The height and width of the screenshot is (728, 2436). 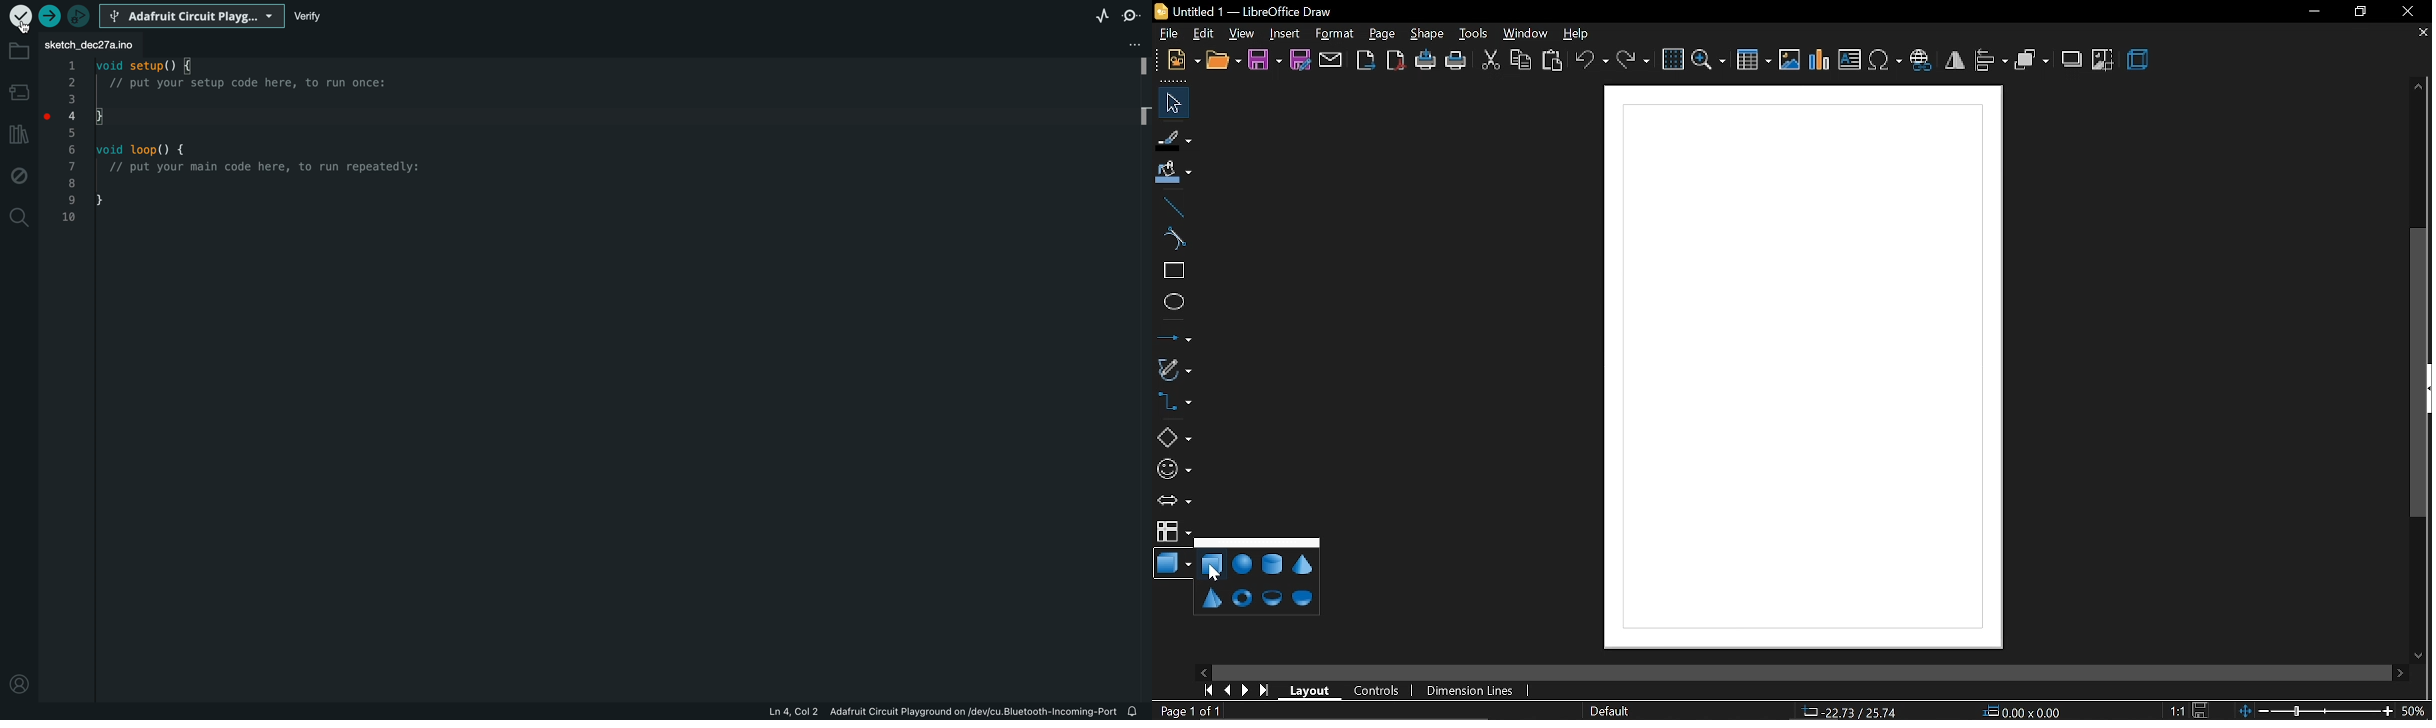 What do you see at coordinates (1242, 564) in the screenshot?
I see `sphere` at bounding box center [1242, 564].